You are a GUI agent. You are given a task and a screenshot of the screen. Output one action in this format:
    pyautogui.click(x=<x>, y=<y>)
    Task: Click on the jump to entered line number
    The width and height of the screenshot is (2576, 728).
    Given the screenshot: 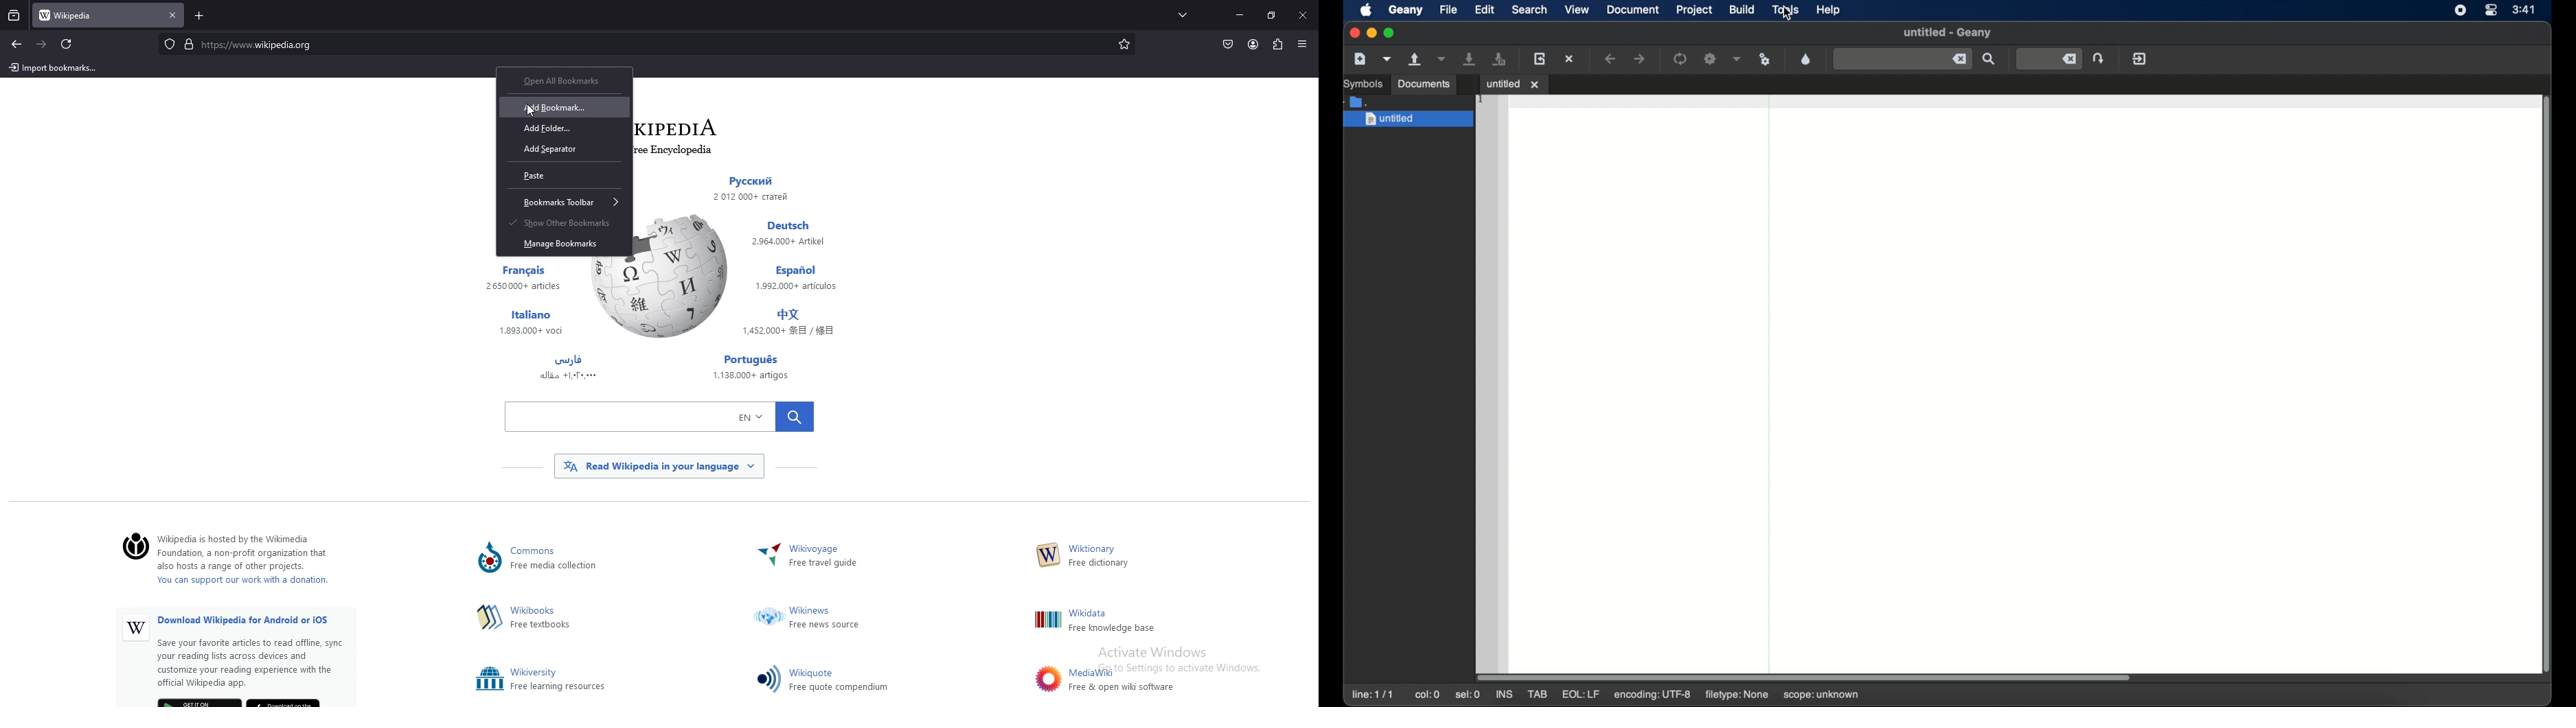 What is the action you would take?
    pyautogui.click(x=2099, y=58)
    